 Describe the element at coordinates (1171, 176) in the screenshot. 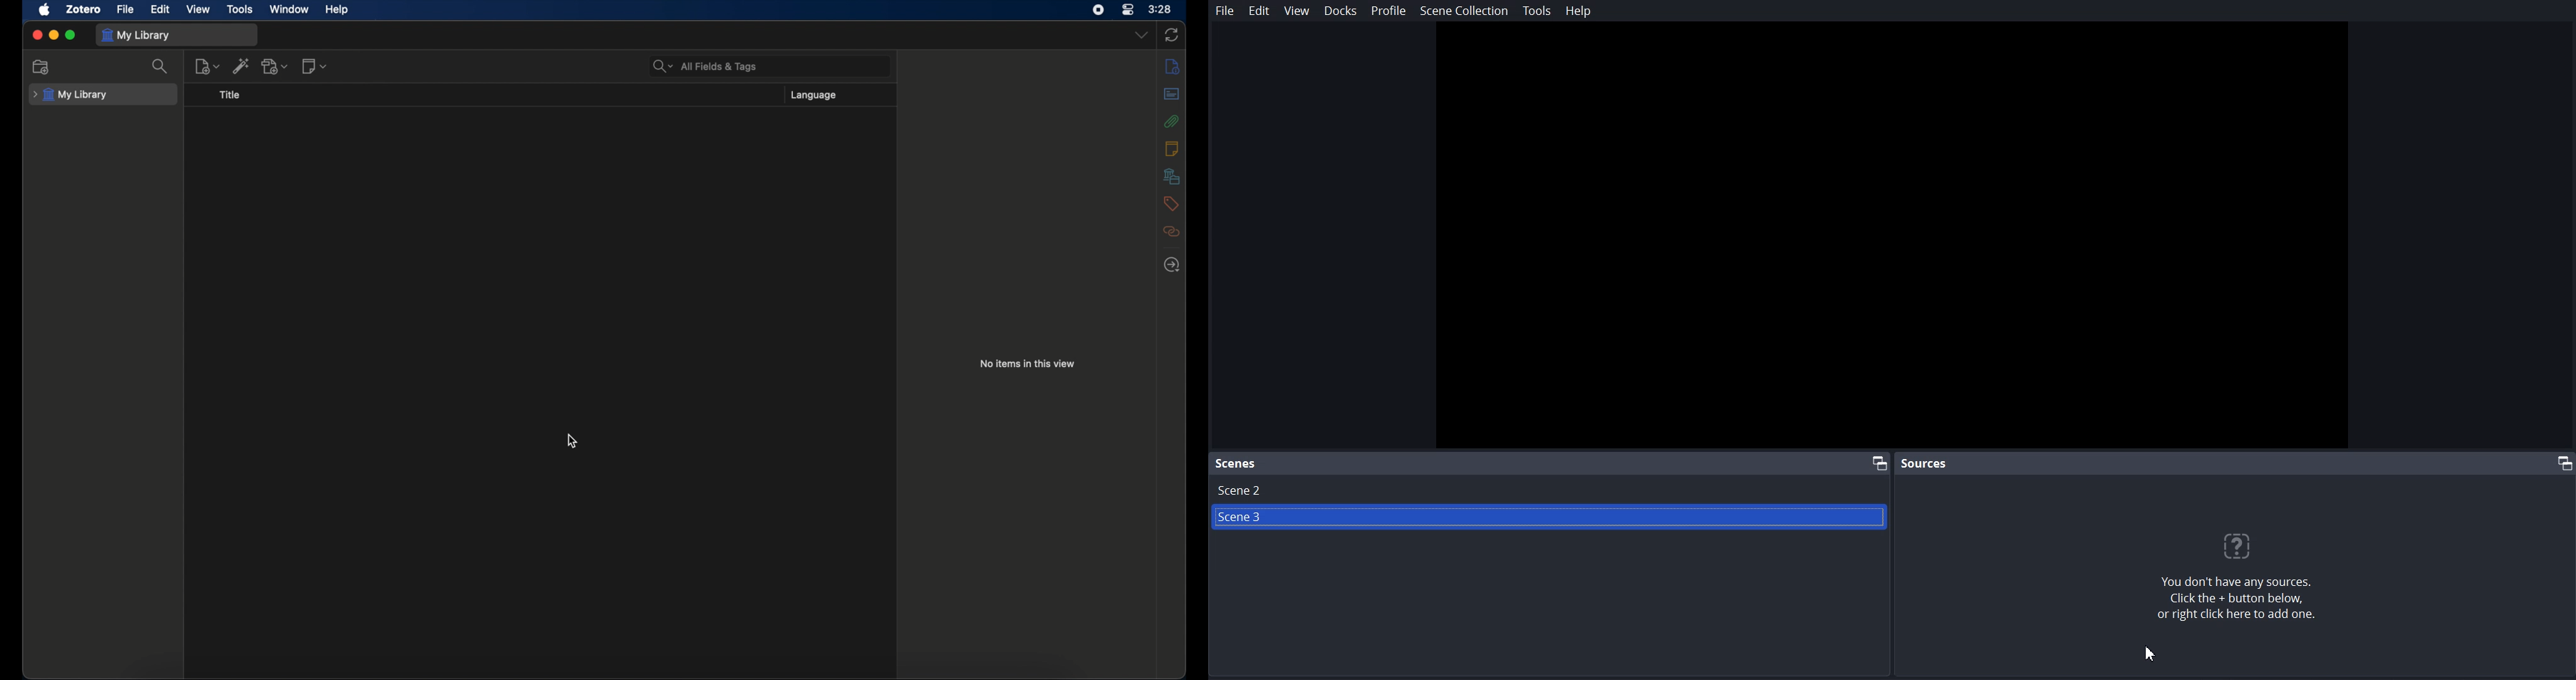

I see `libraries` at that location.